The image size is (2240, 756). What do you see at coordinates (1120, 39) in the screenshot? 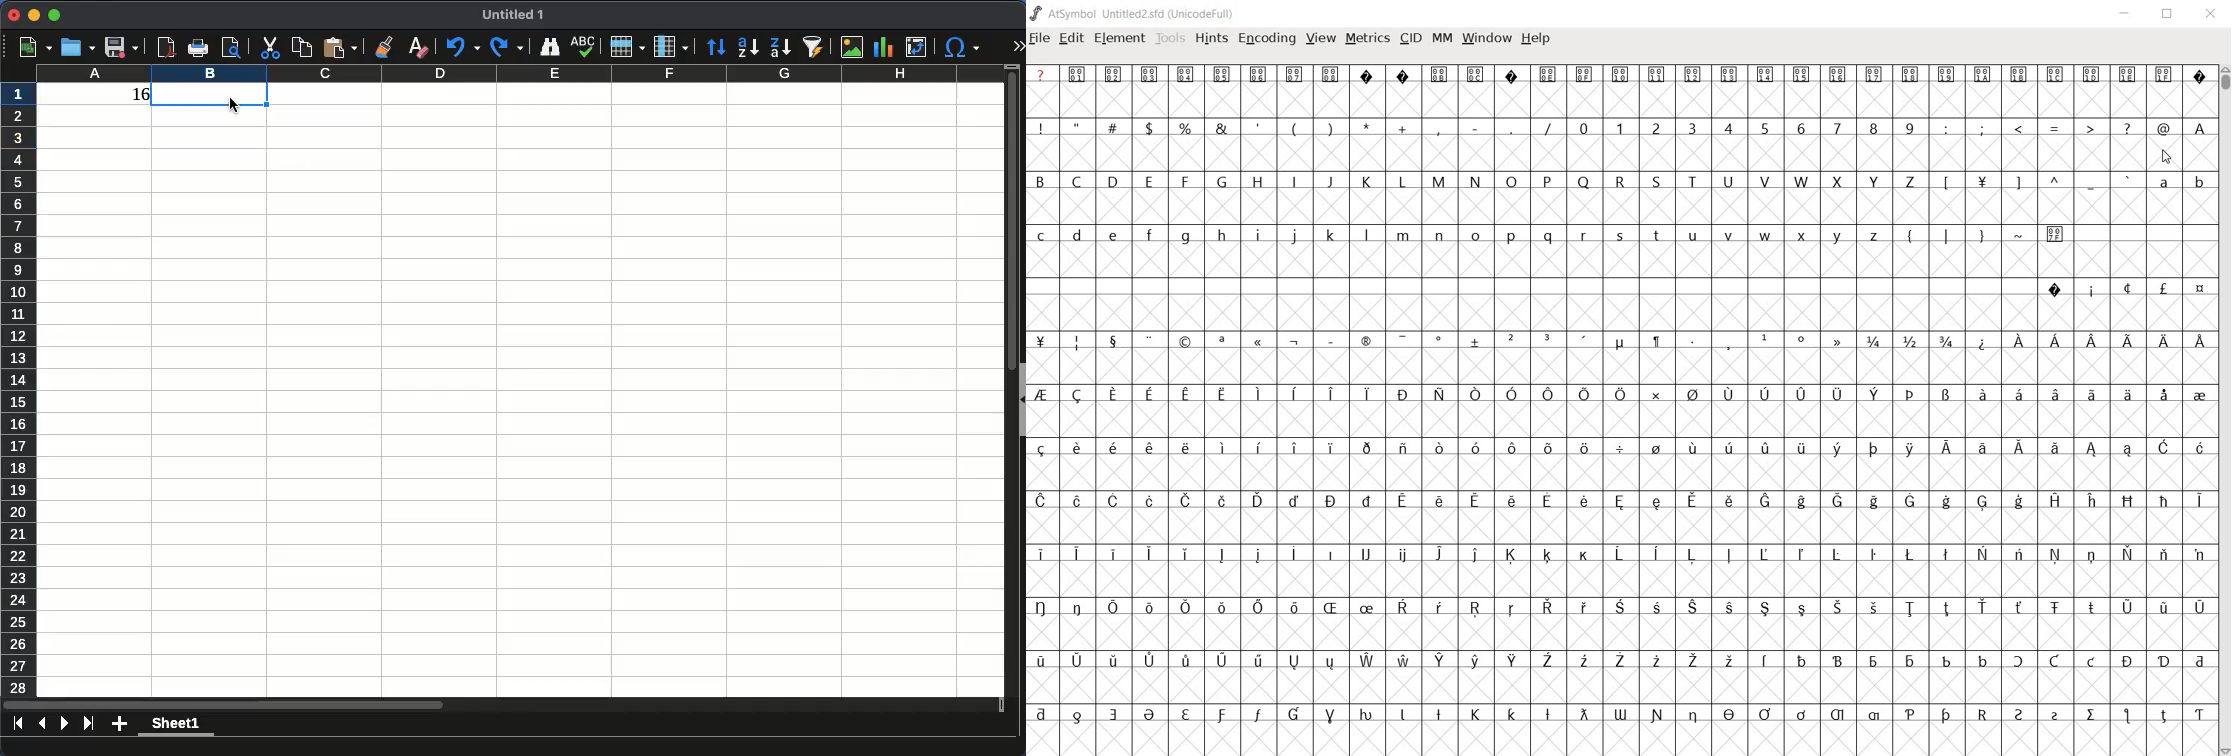
I see `ELEMENT` at bounding box center [1120, 39].